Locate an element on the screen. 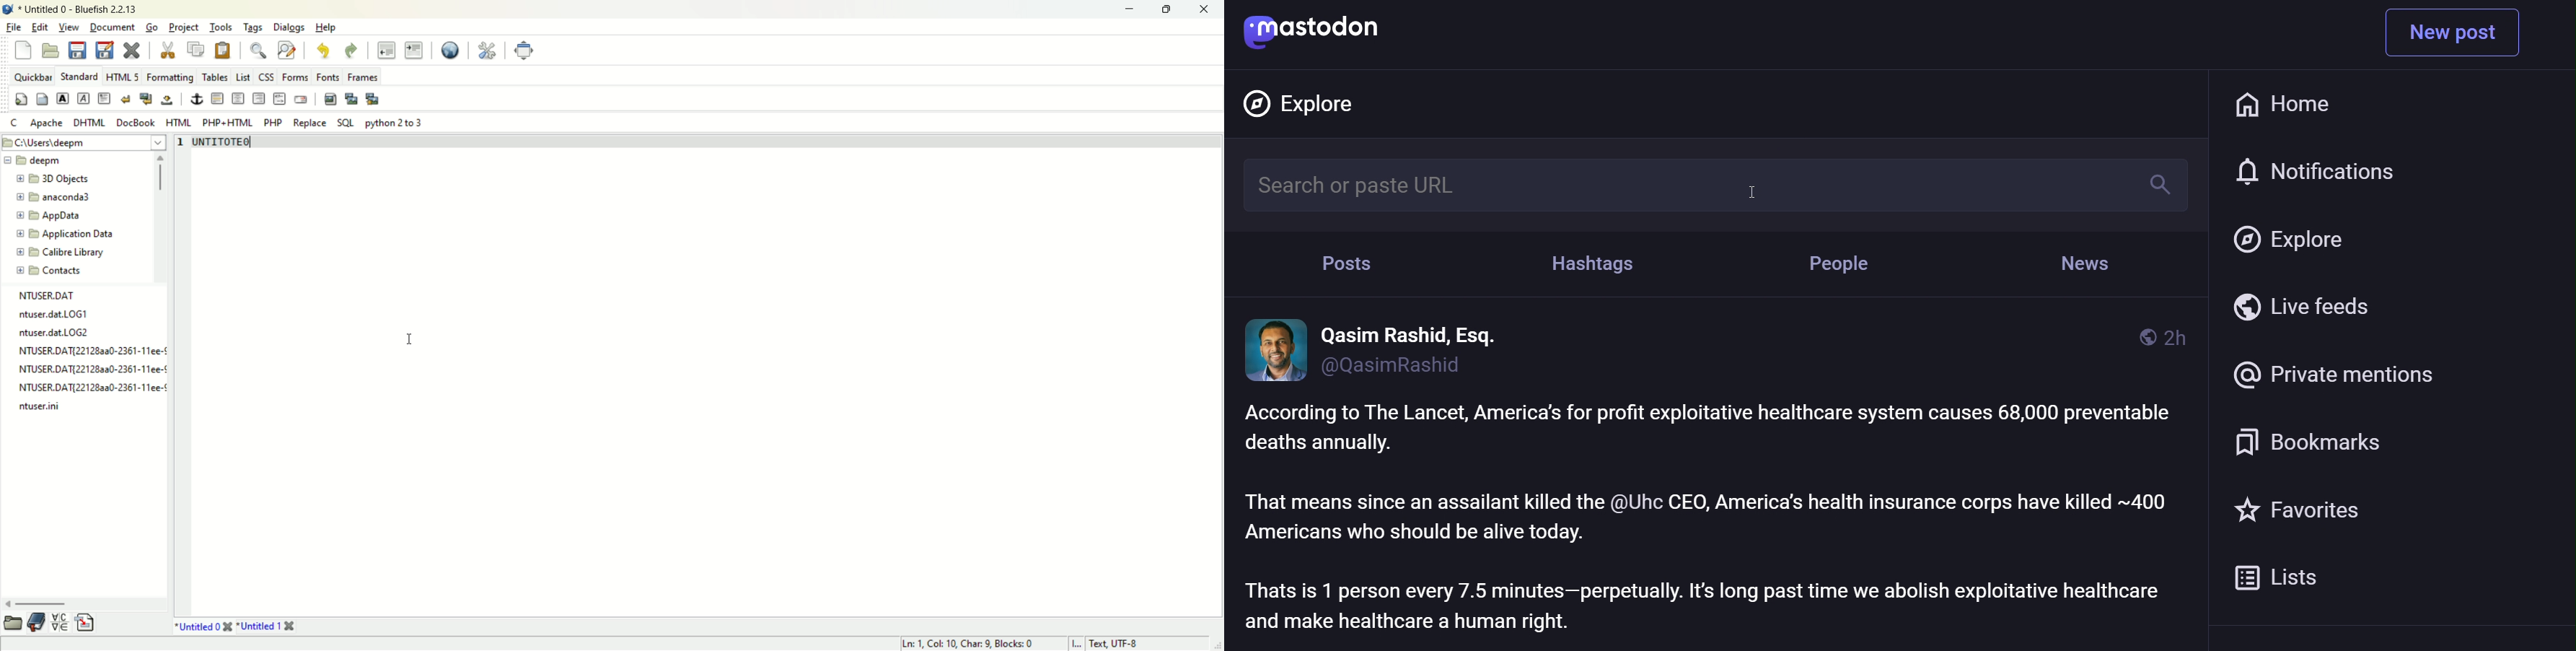  hashtag is located at coordinates (1594, 263).